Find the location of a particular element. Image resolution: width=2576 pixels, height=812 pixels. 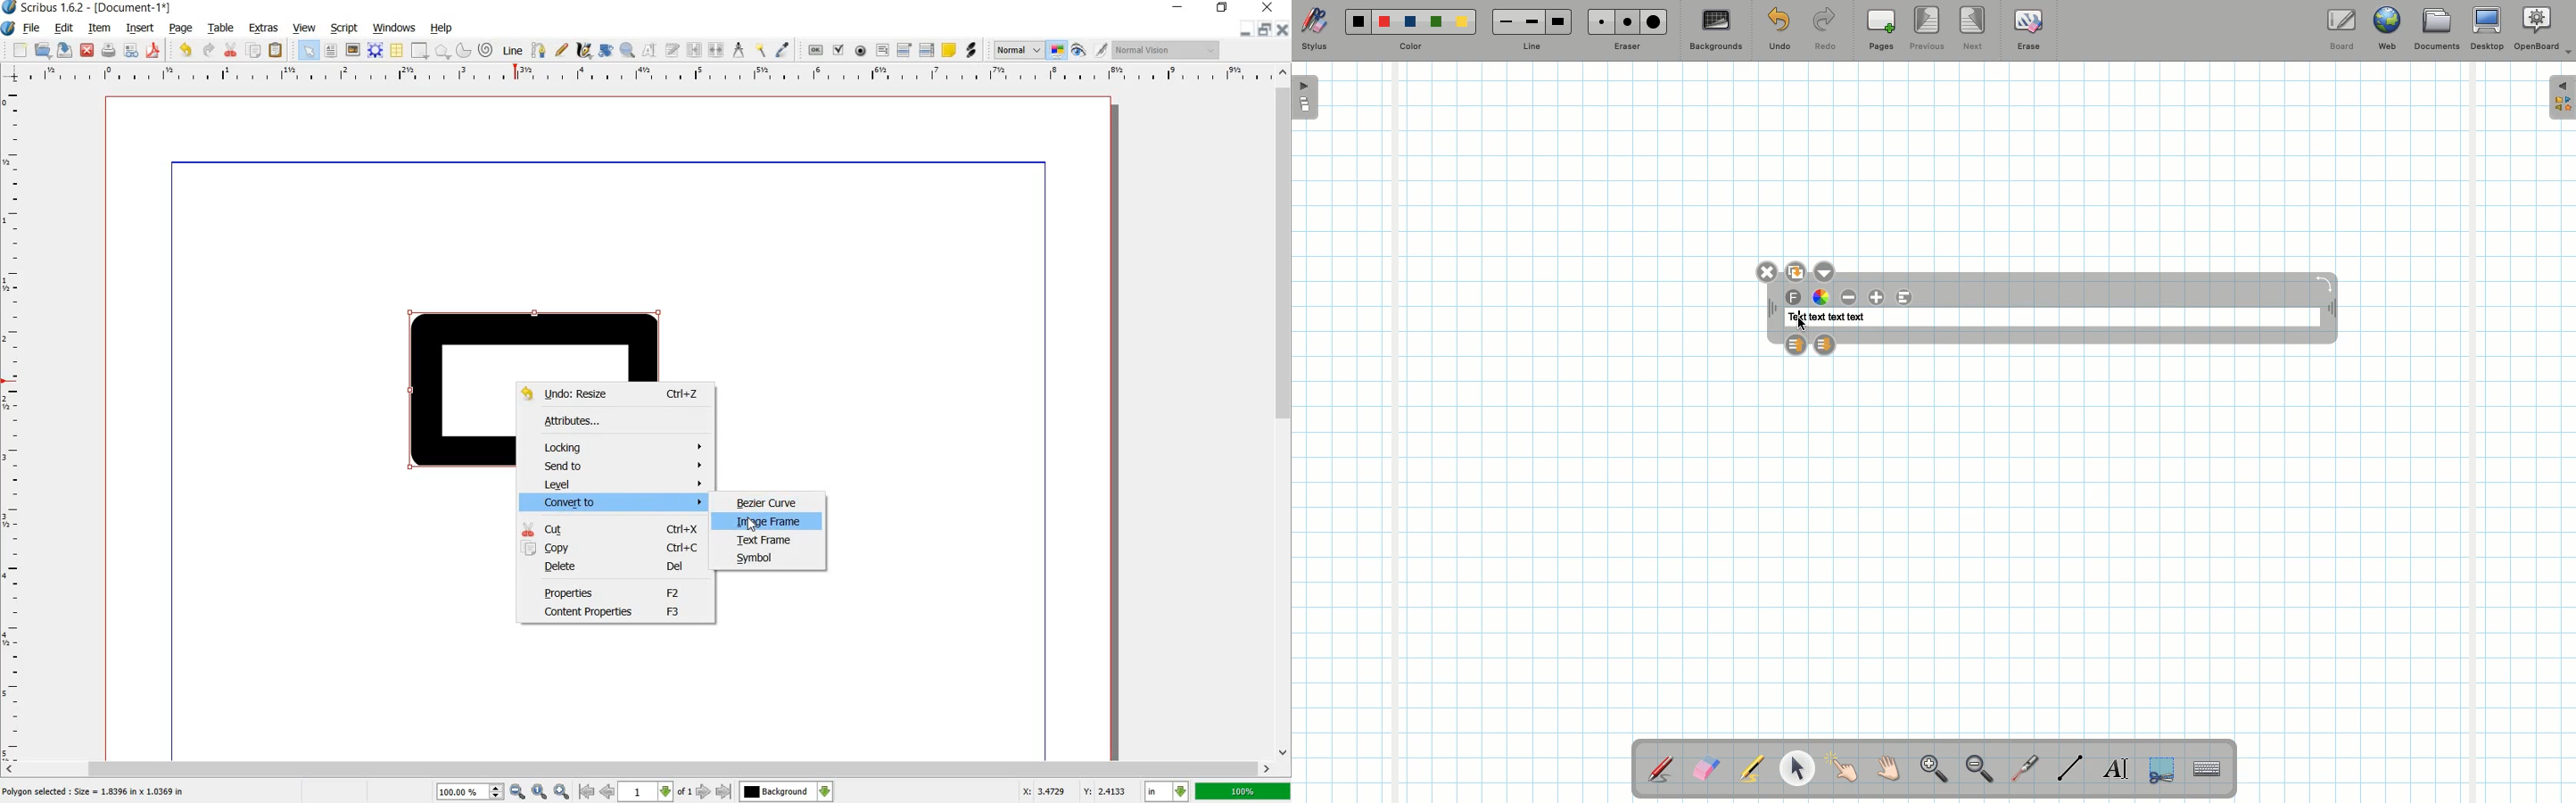

Board is located at coordinates (2341, 29).